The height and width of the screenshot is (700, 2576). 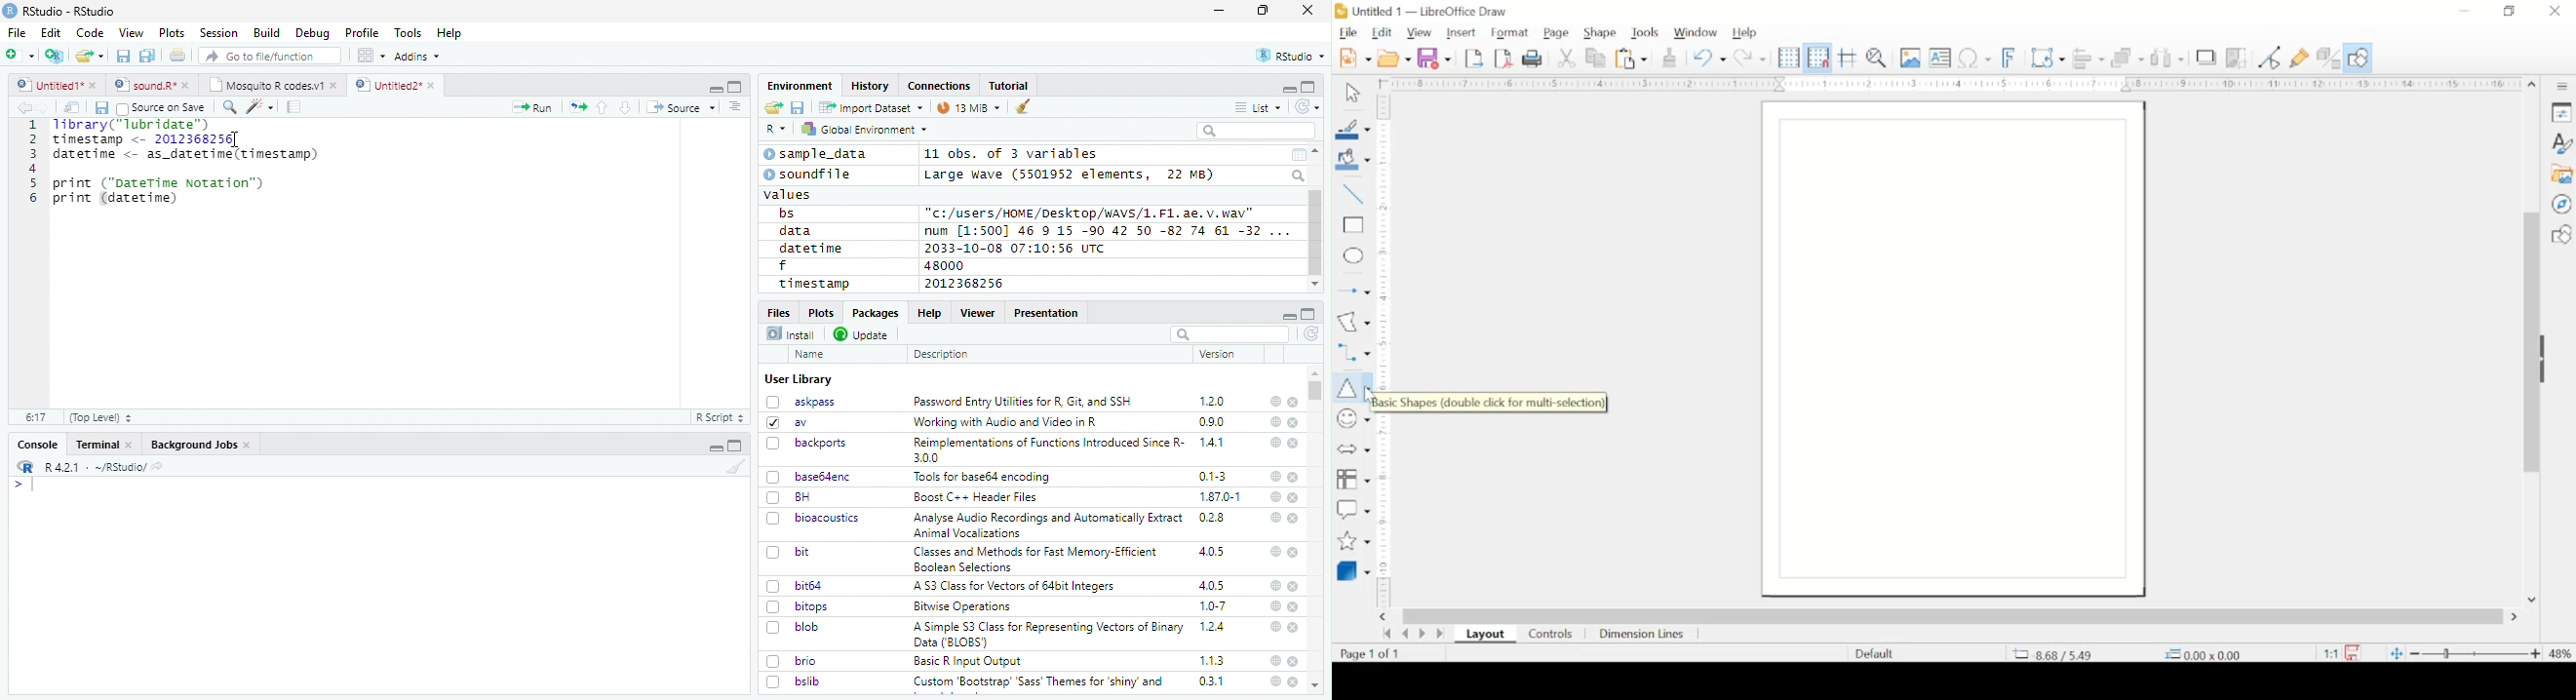 I want to click on blob, so click(x=793, y=627).